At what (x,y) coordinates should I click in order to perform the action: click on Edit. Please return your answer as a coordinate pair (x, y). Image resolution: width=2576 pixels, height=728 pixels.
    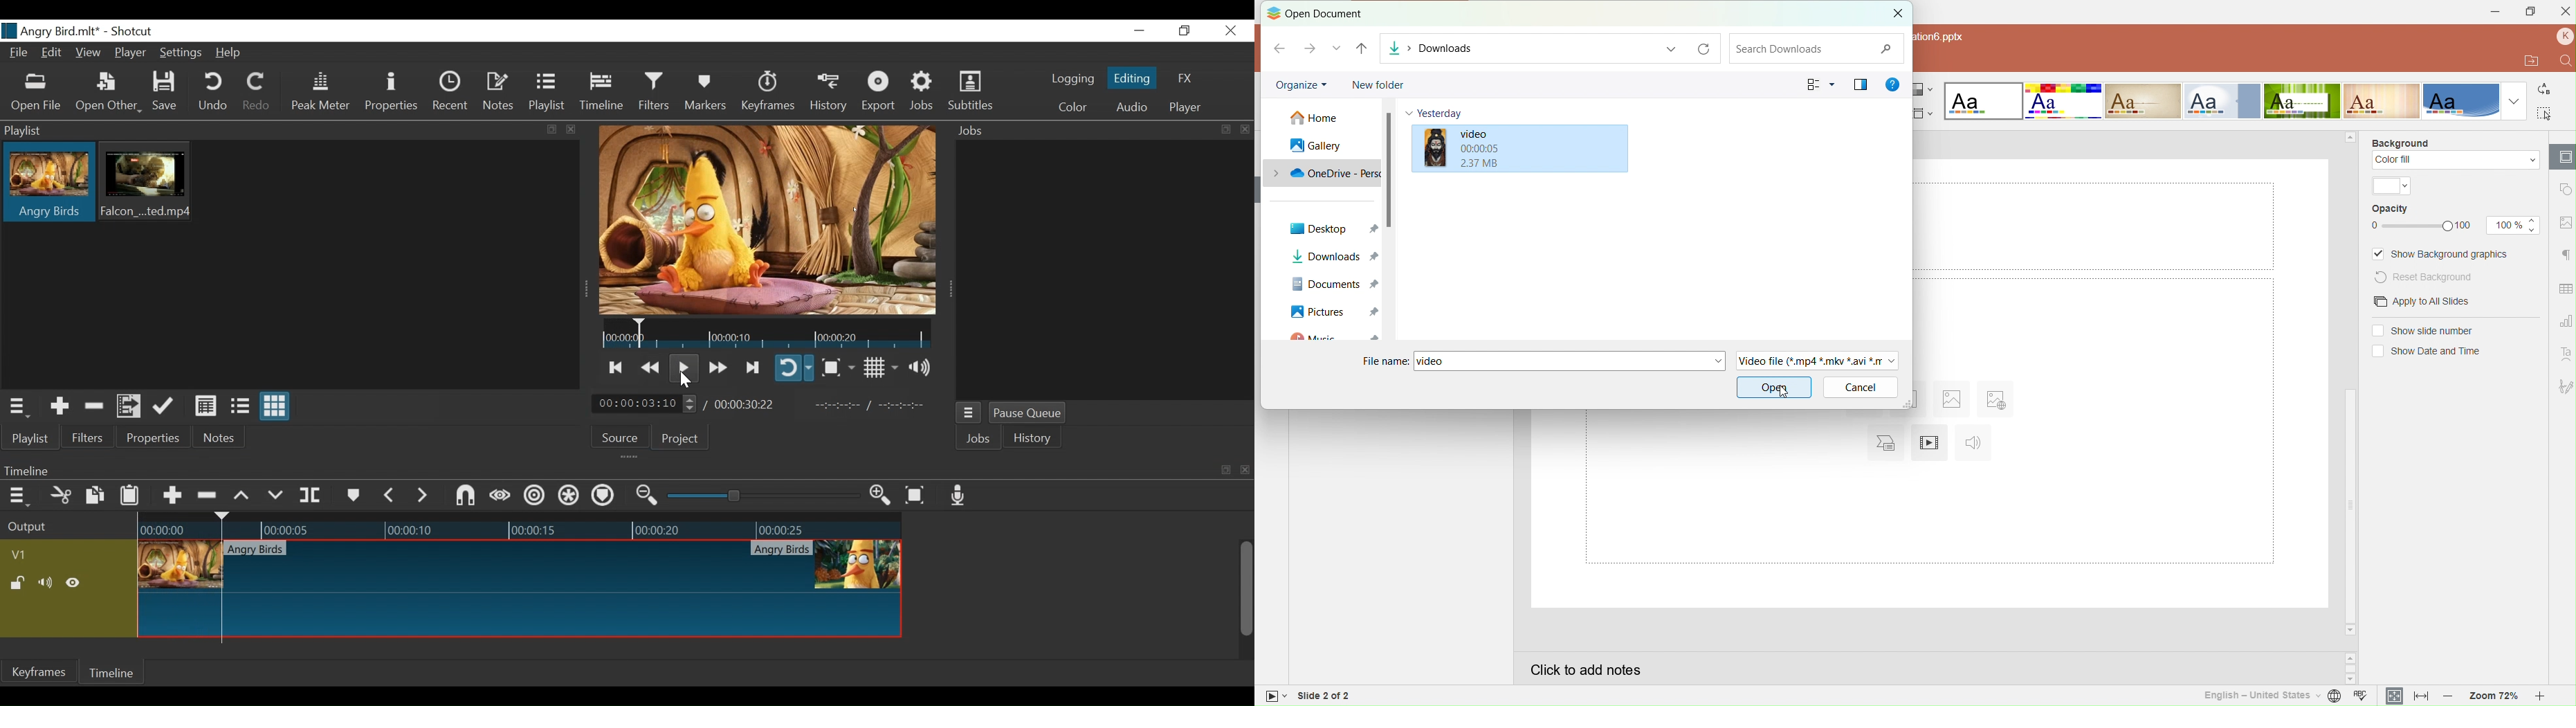
    Looking at the image, I should click on (52, 54).